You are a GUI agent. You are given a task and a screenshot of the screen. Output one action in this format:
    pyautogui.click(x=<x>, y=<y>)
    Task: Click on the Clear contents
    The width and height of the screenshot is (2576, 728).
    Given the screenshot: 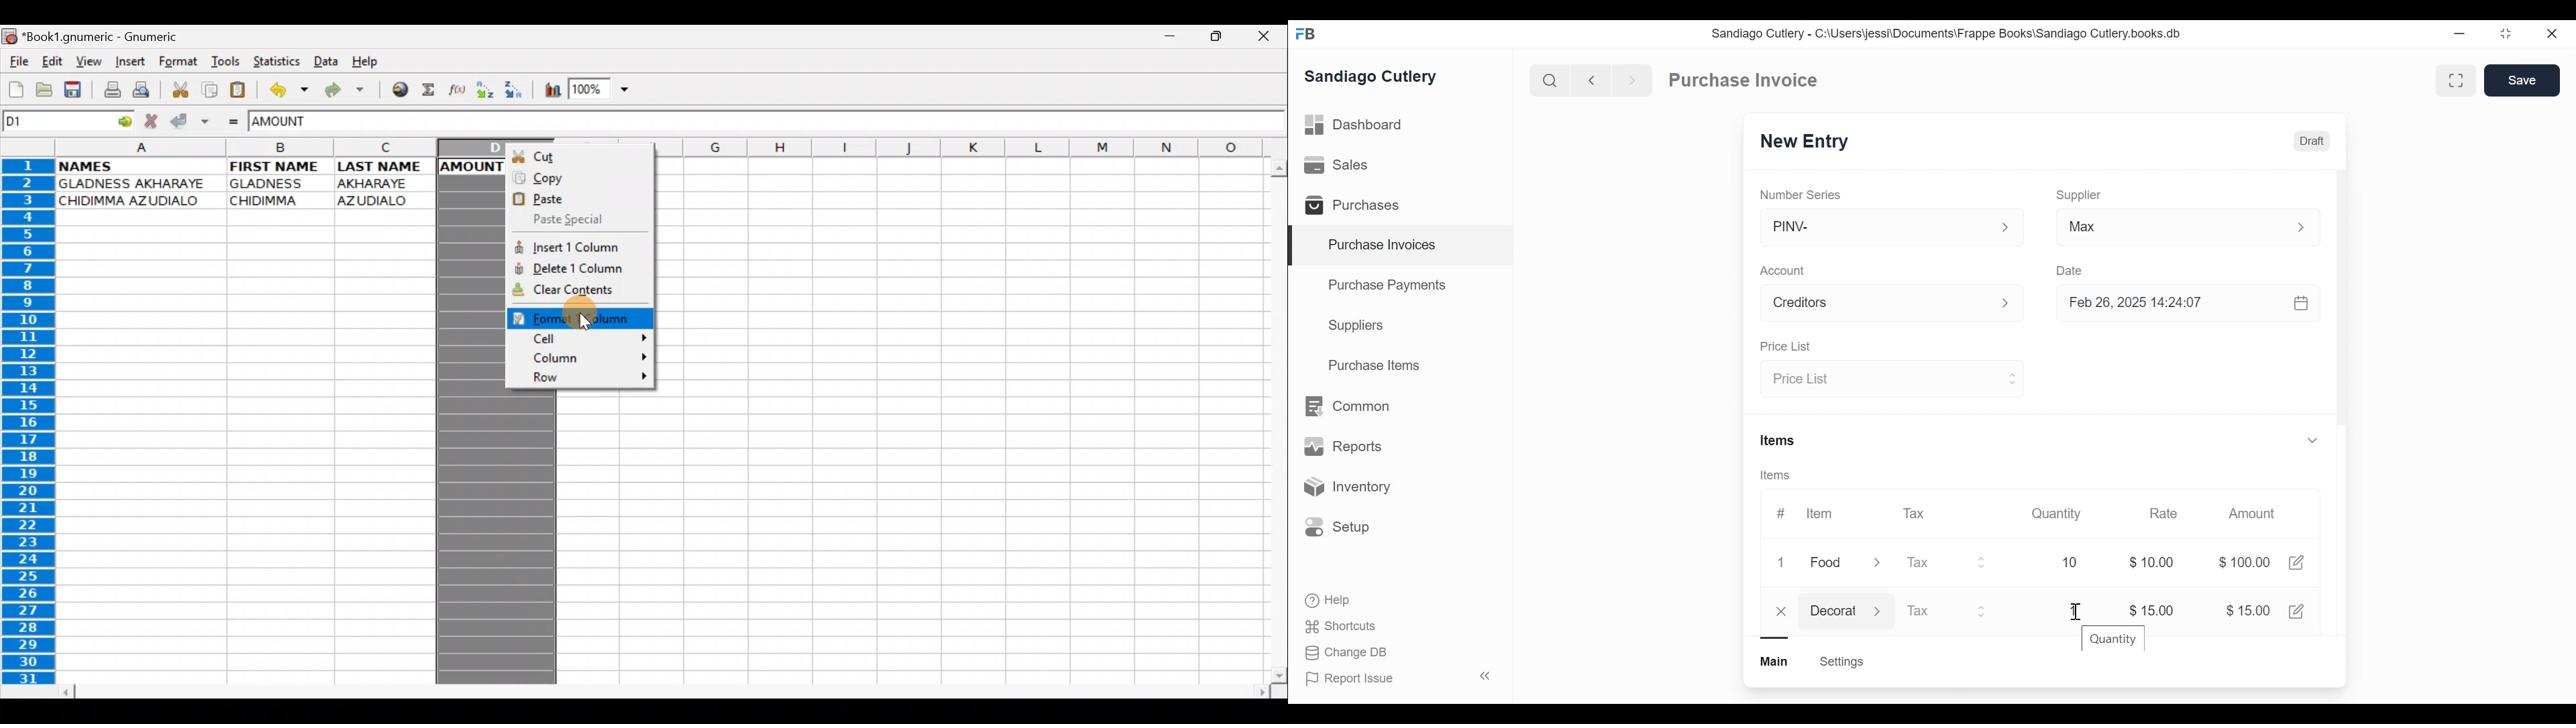 What is the action you would take?
    pyautogui.click(x=579, y=291)
    